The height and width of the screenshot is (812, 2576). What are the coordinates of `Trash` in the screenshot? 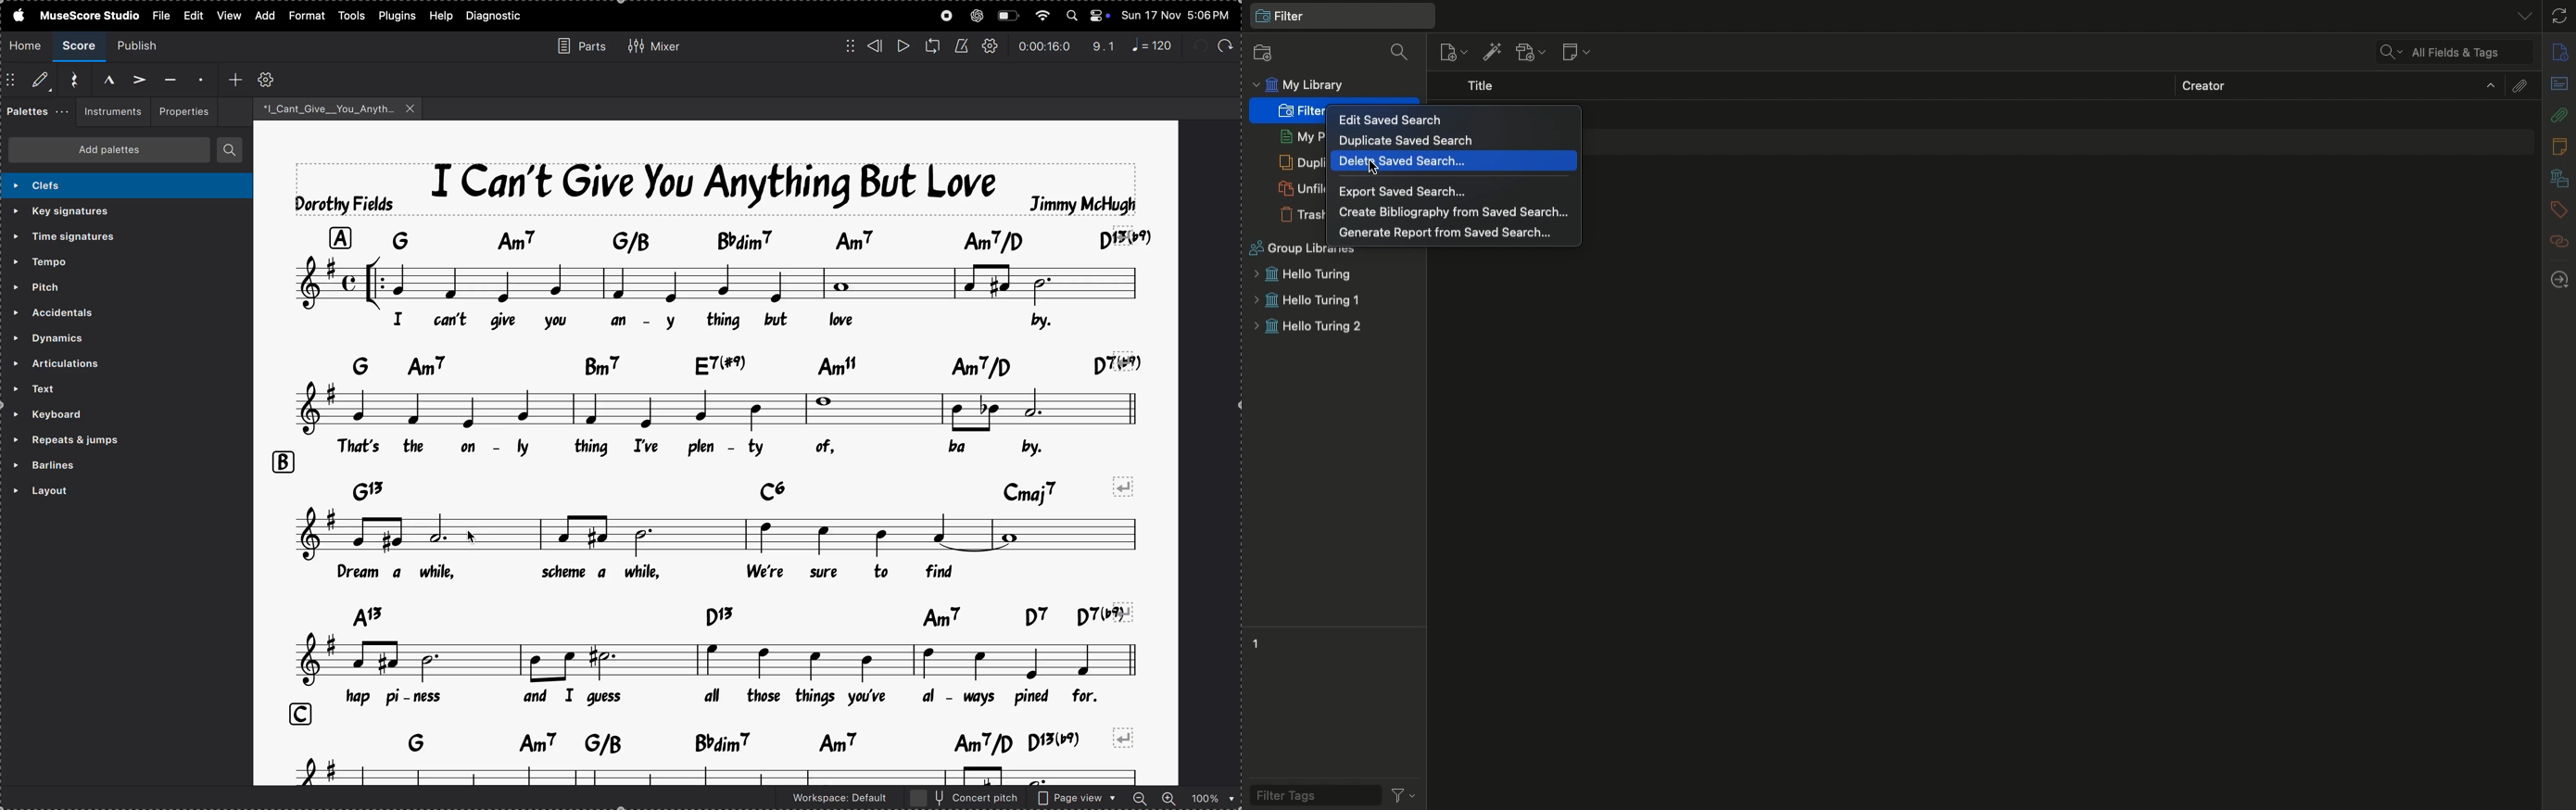 It's located at (1297, 215).